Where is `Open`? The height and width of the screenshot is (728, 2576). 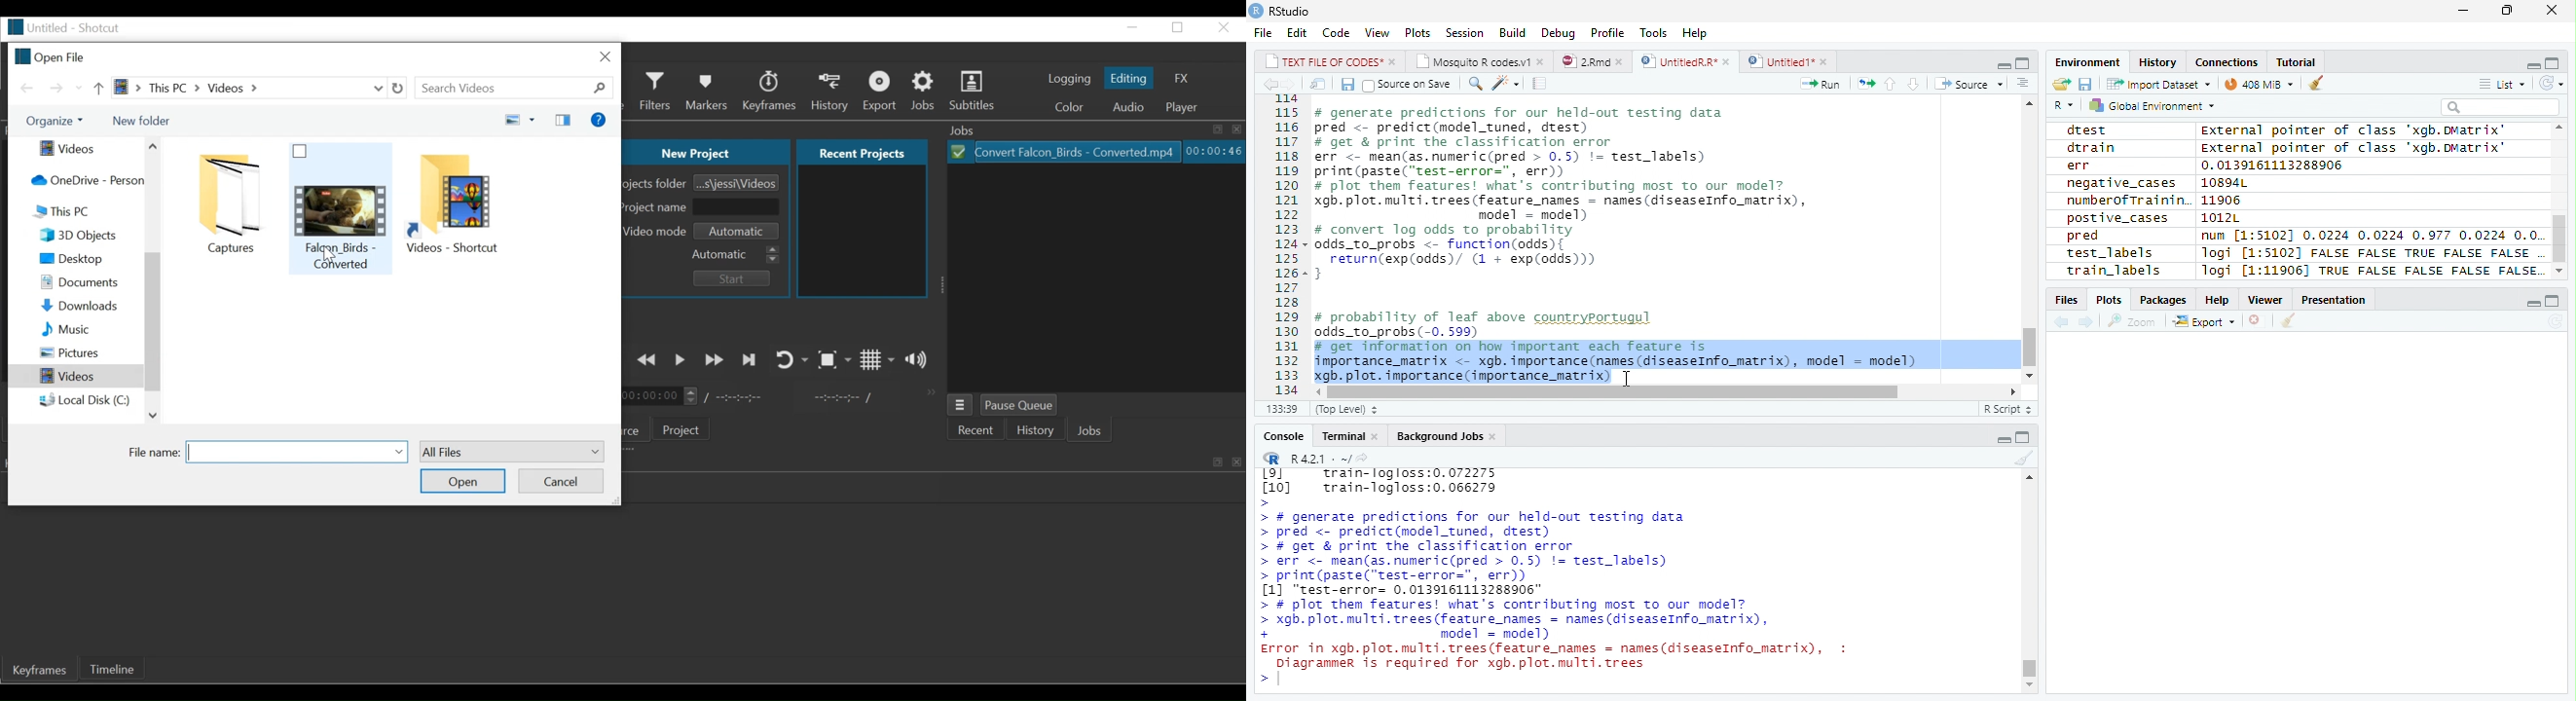 Open is located at coordinates (463, 480).